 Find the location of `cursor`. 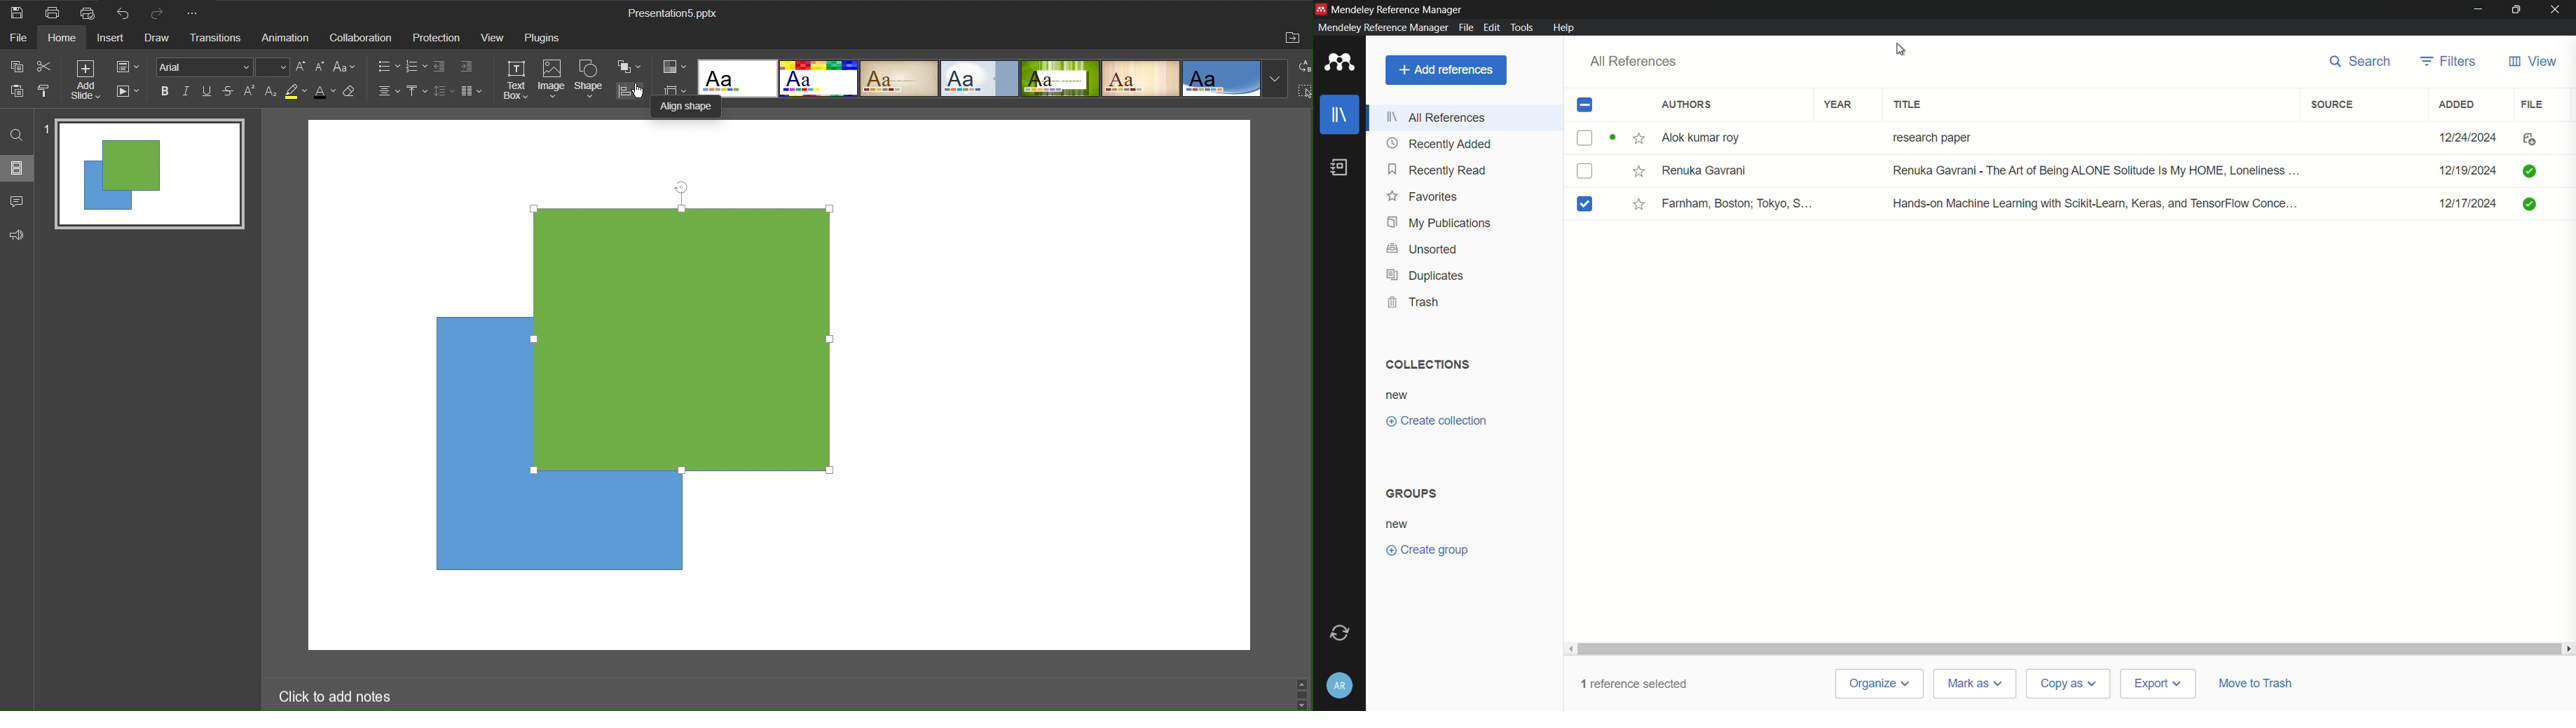

cursor is located at coordinates (1903, 50).